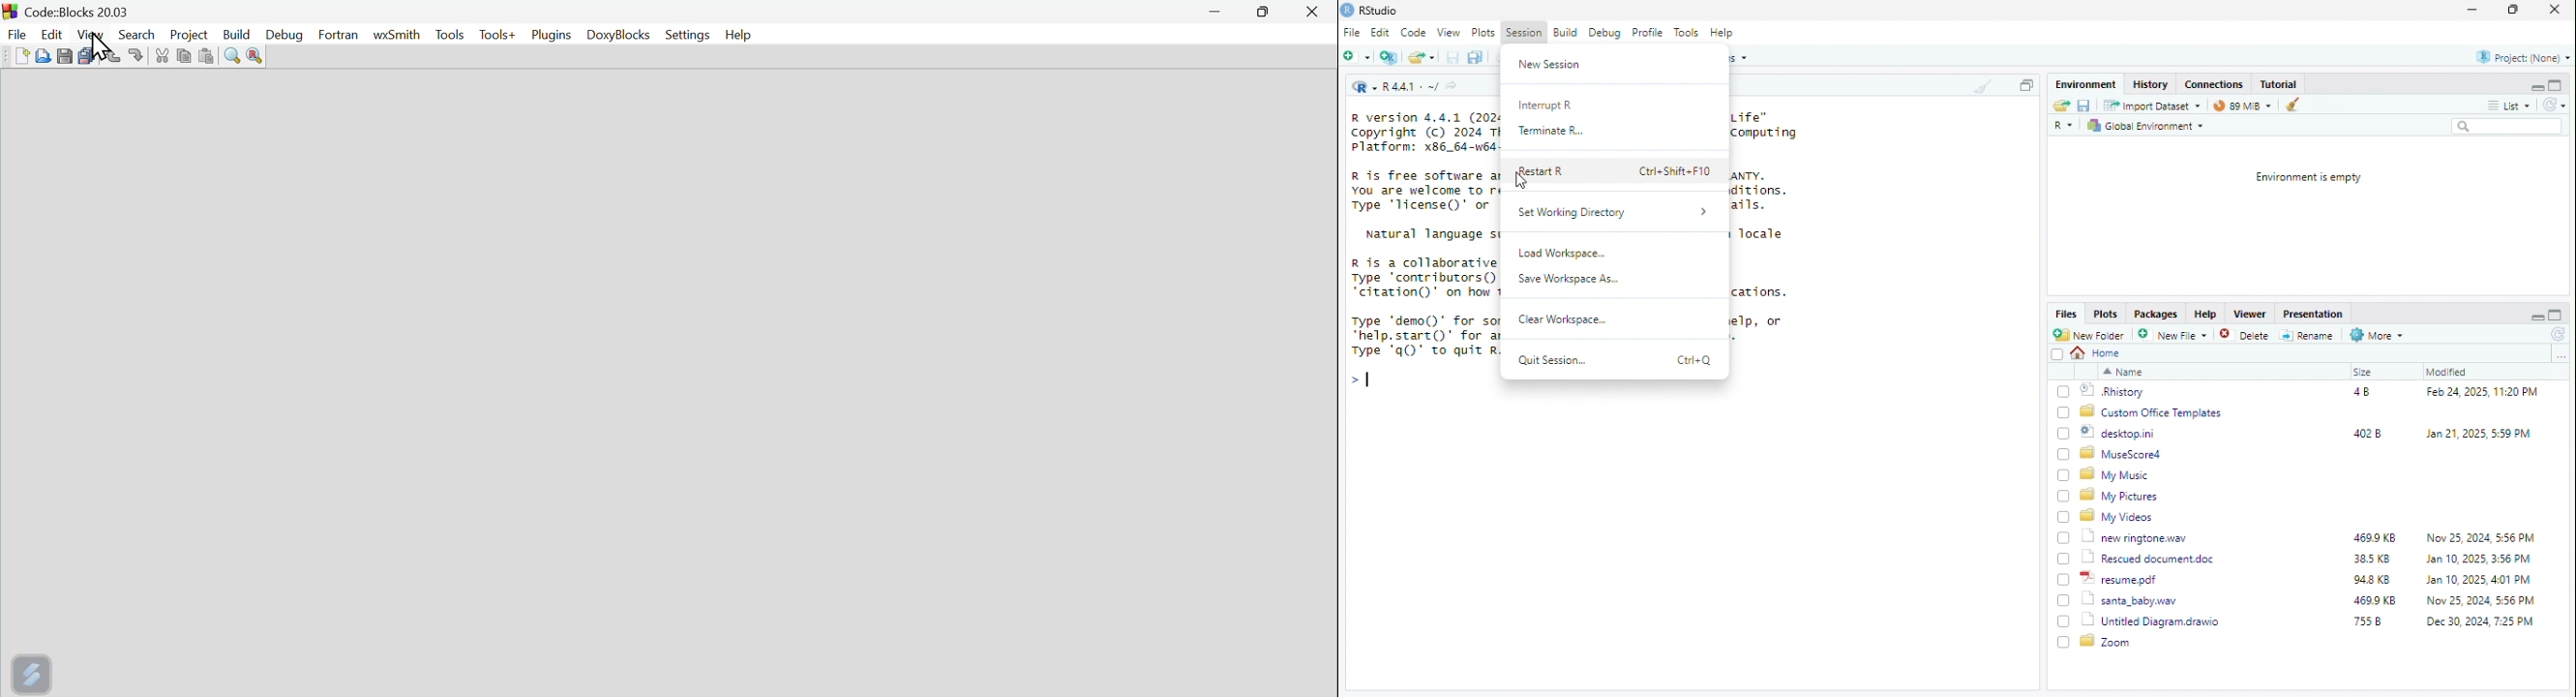 The height and width of the screenshot is (700, 2576). I want to click on reload, so click(2554, 104).